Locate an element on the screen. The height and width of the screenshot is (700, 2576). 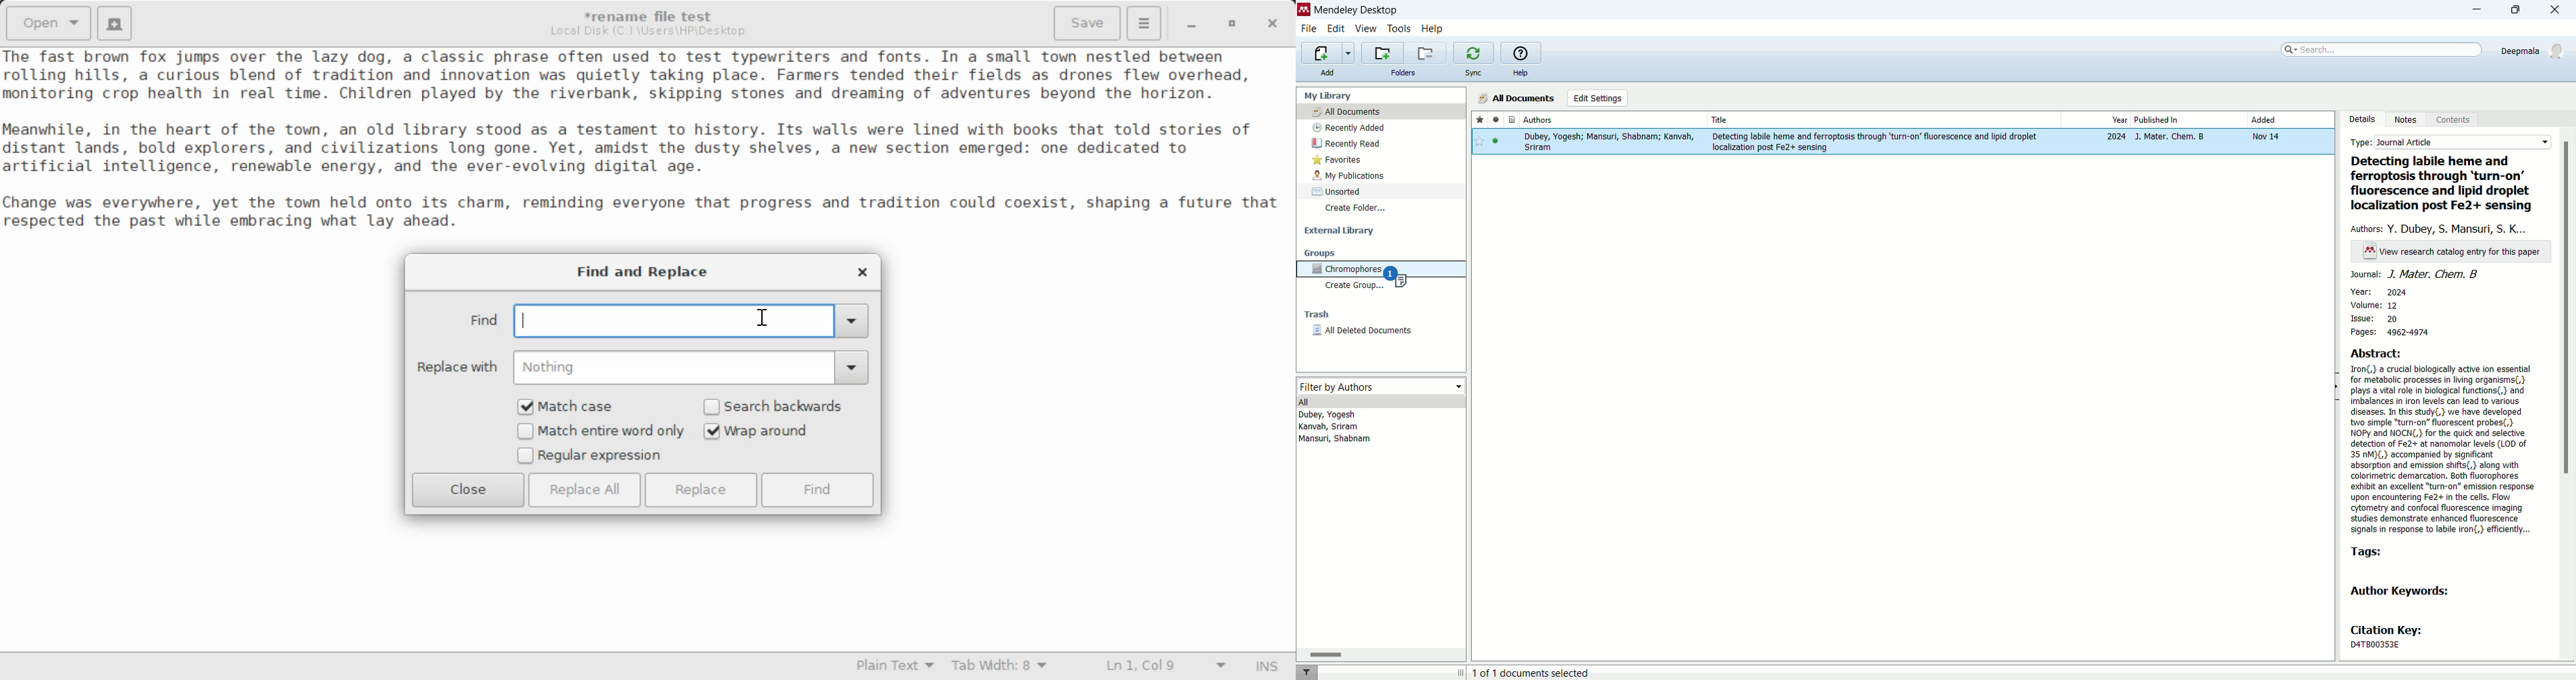
help guide for mendeley is located at coordinates (1520, 53).